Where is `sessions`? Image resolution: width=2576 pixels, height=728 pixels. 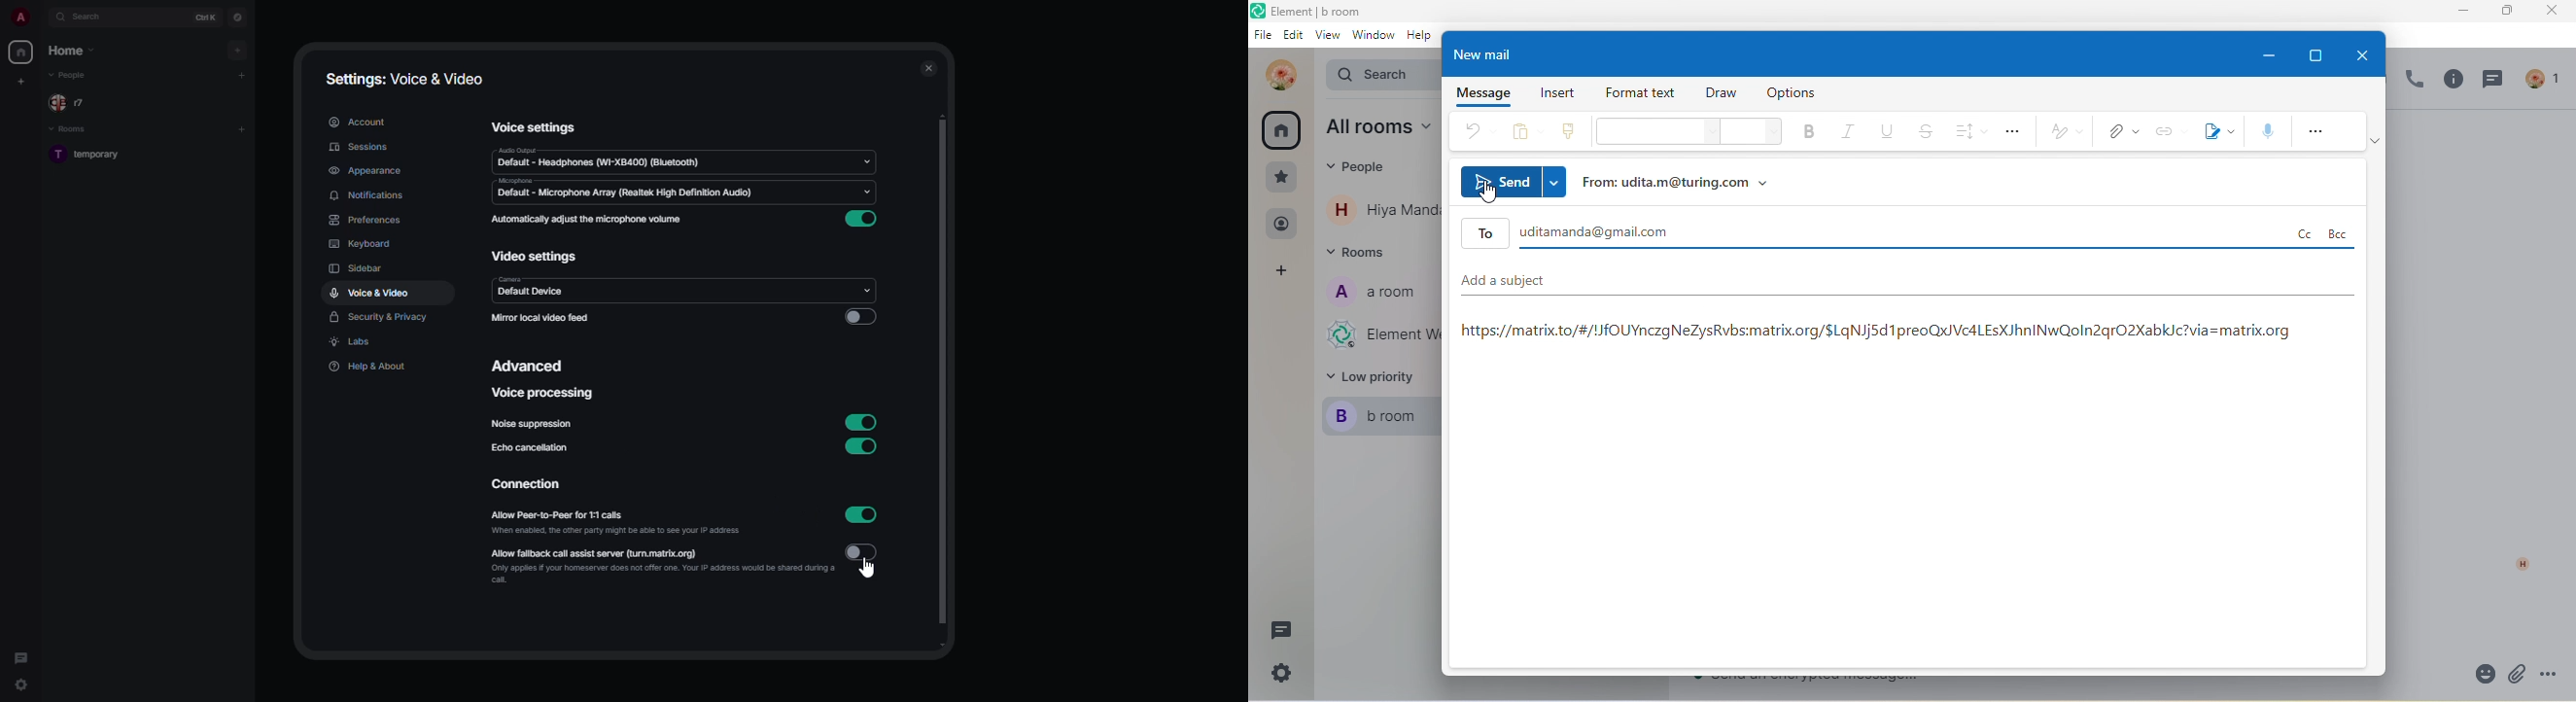 sessions is located at coordinates (359, 147).